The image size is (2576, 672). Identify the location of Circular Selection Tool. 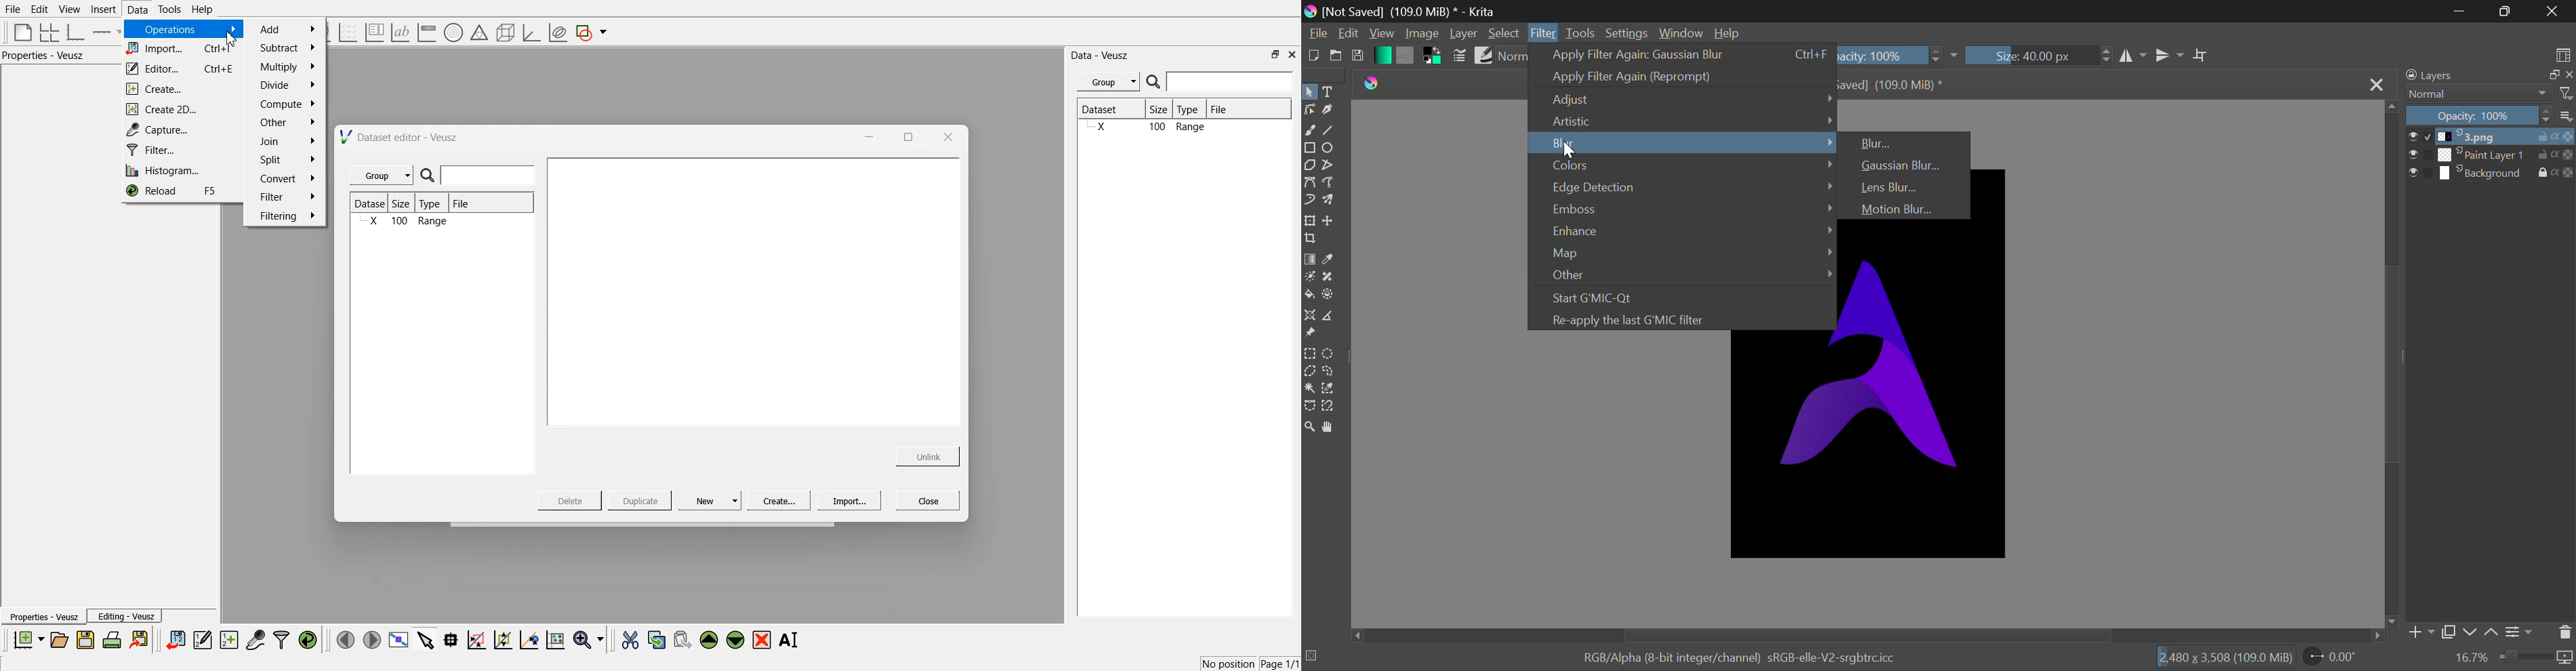
(1330, 354).